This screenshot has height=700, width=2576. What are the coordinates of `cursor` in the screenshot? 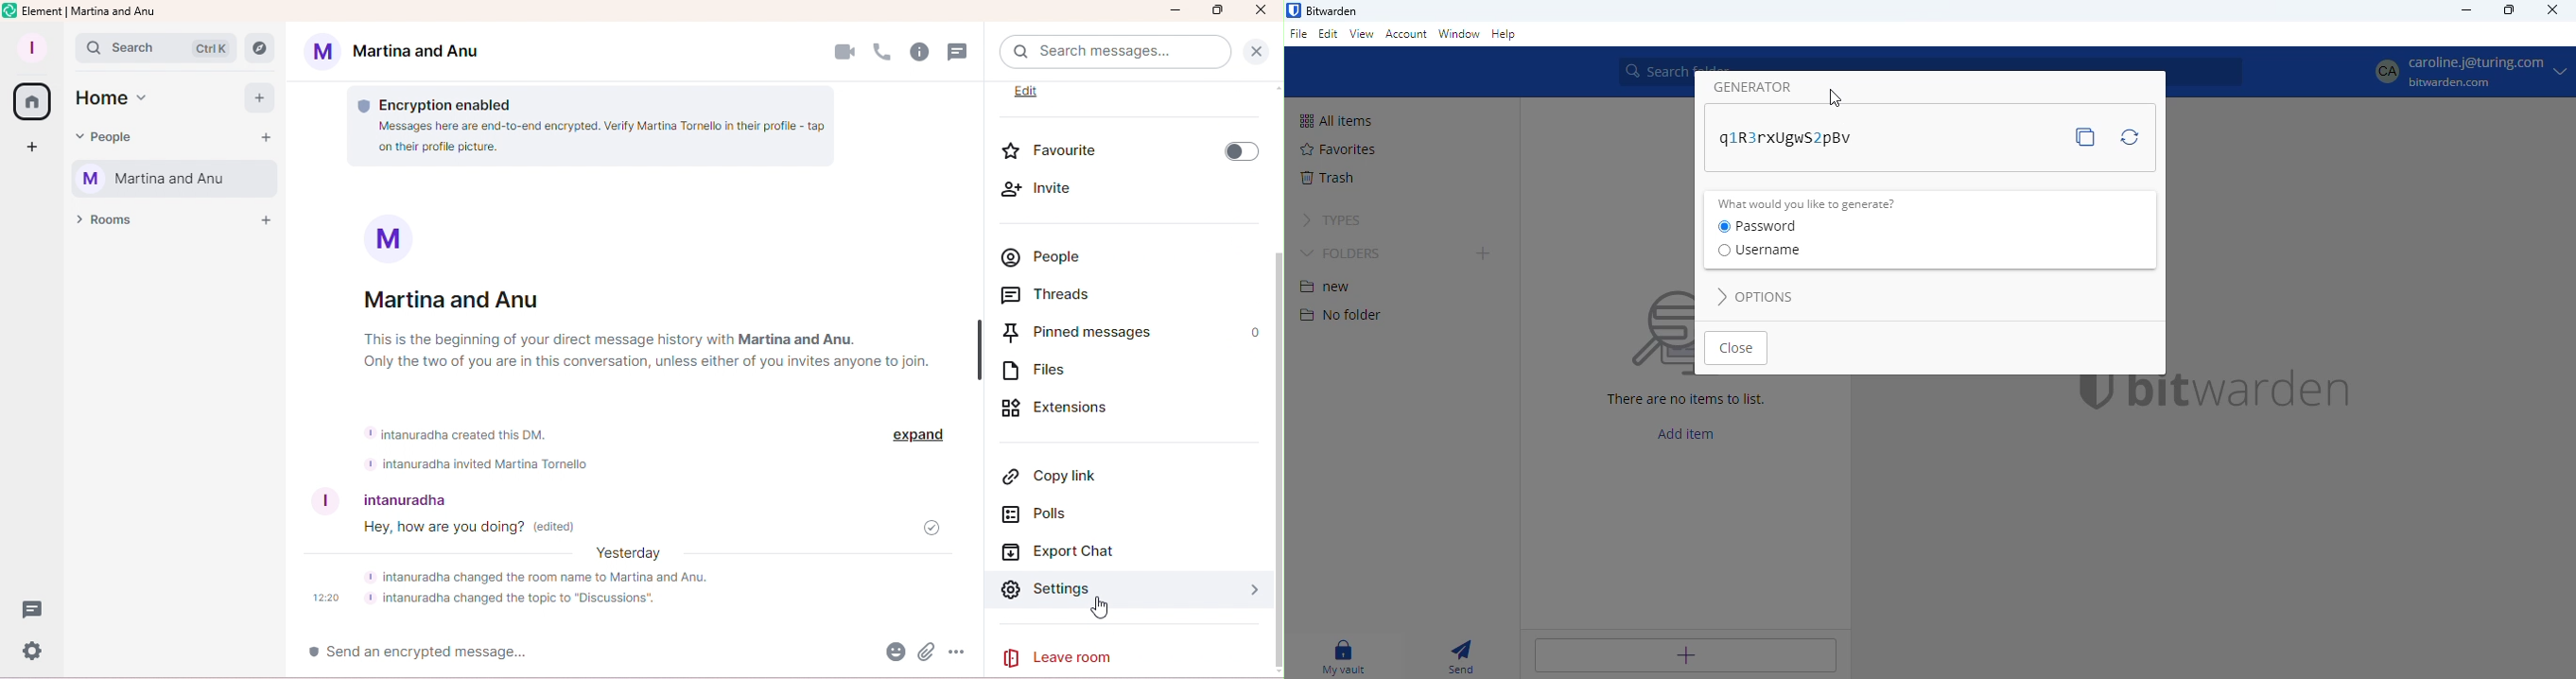 It's located at (1836, 98).